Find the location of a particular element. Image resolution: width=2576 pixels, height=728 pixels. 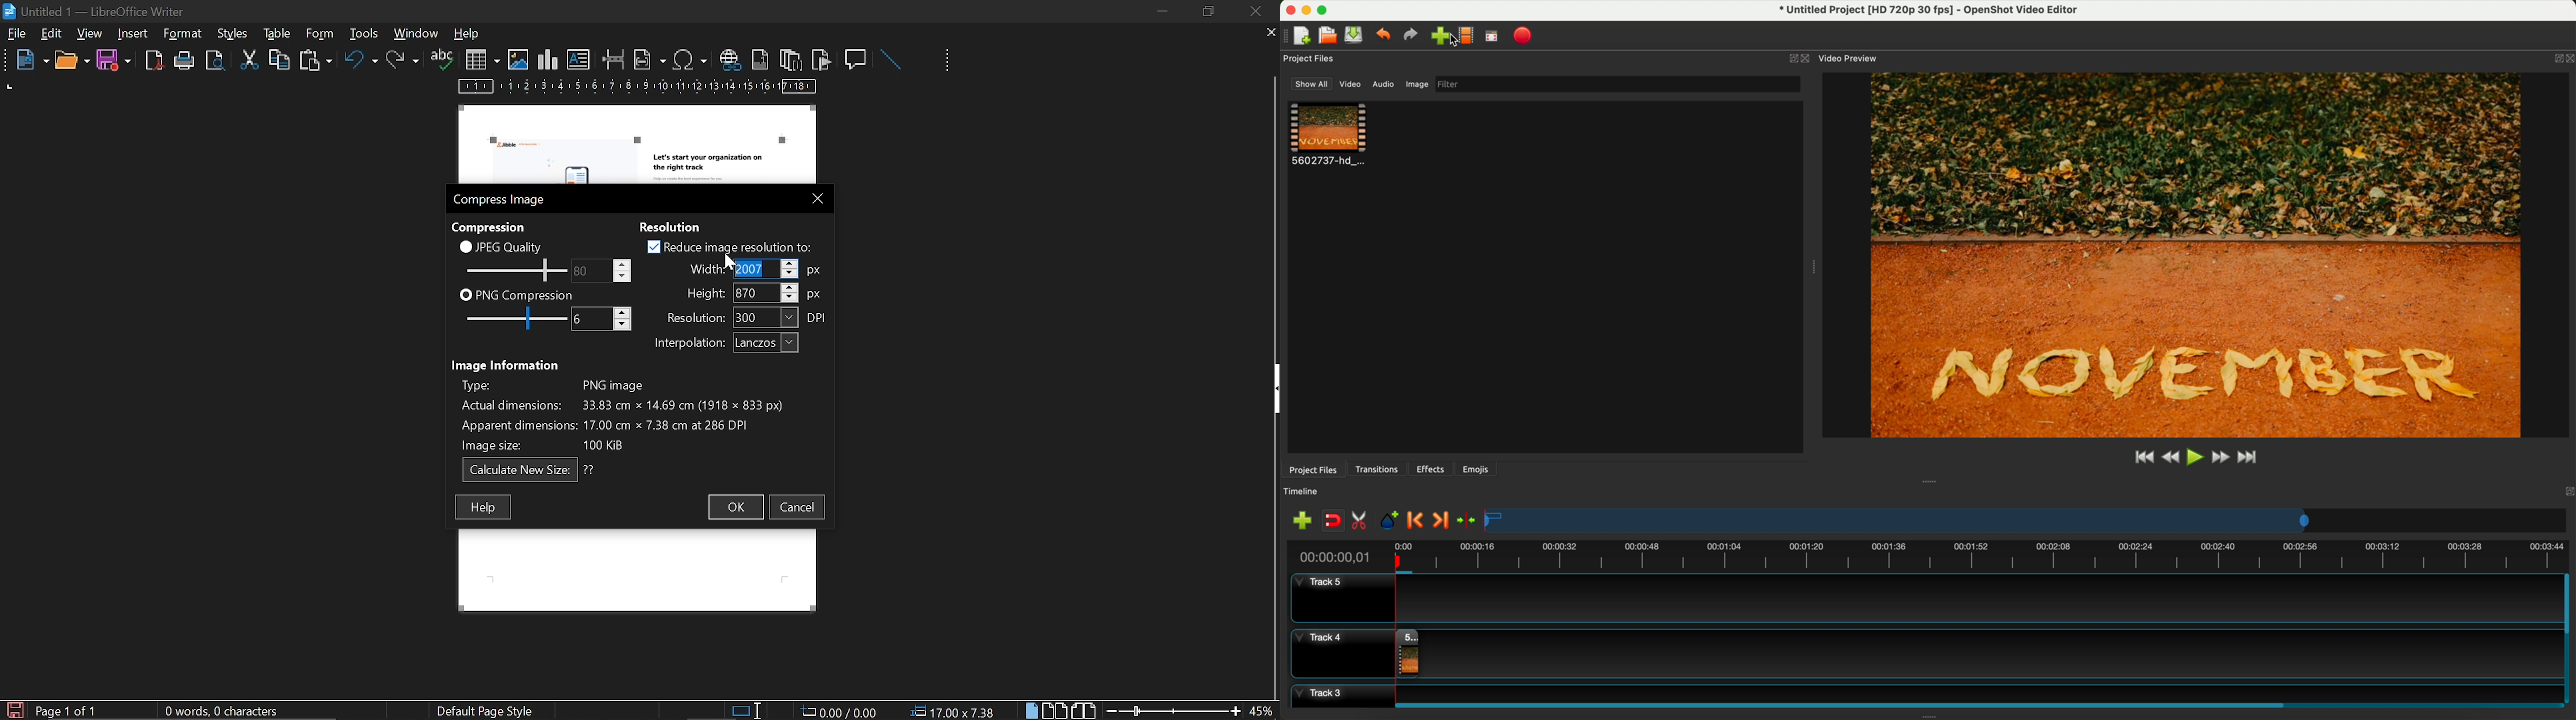

import files is located at coordinates (1299, 520).